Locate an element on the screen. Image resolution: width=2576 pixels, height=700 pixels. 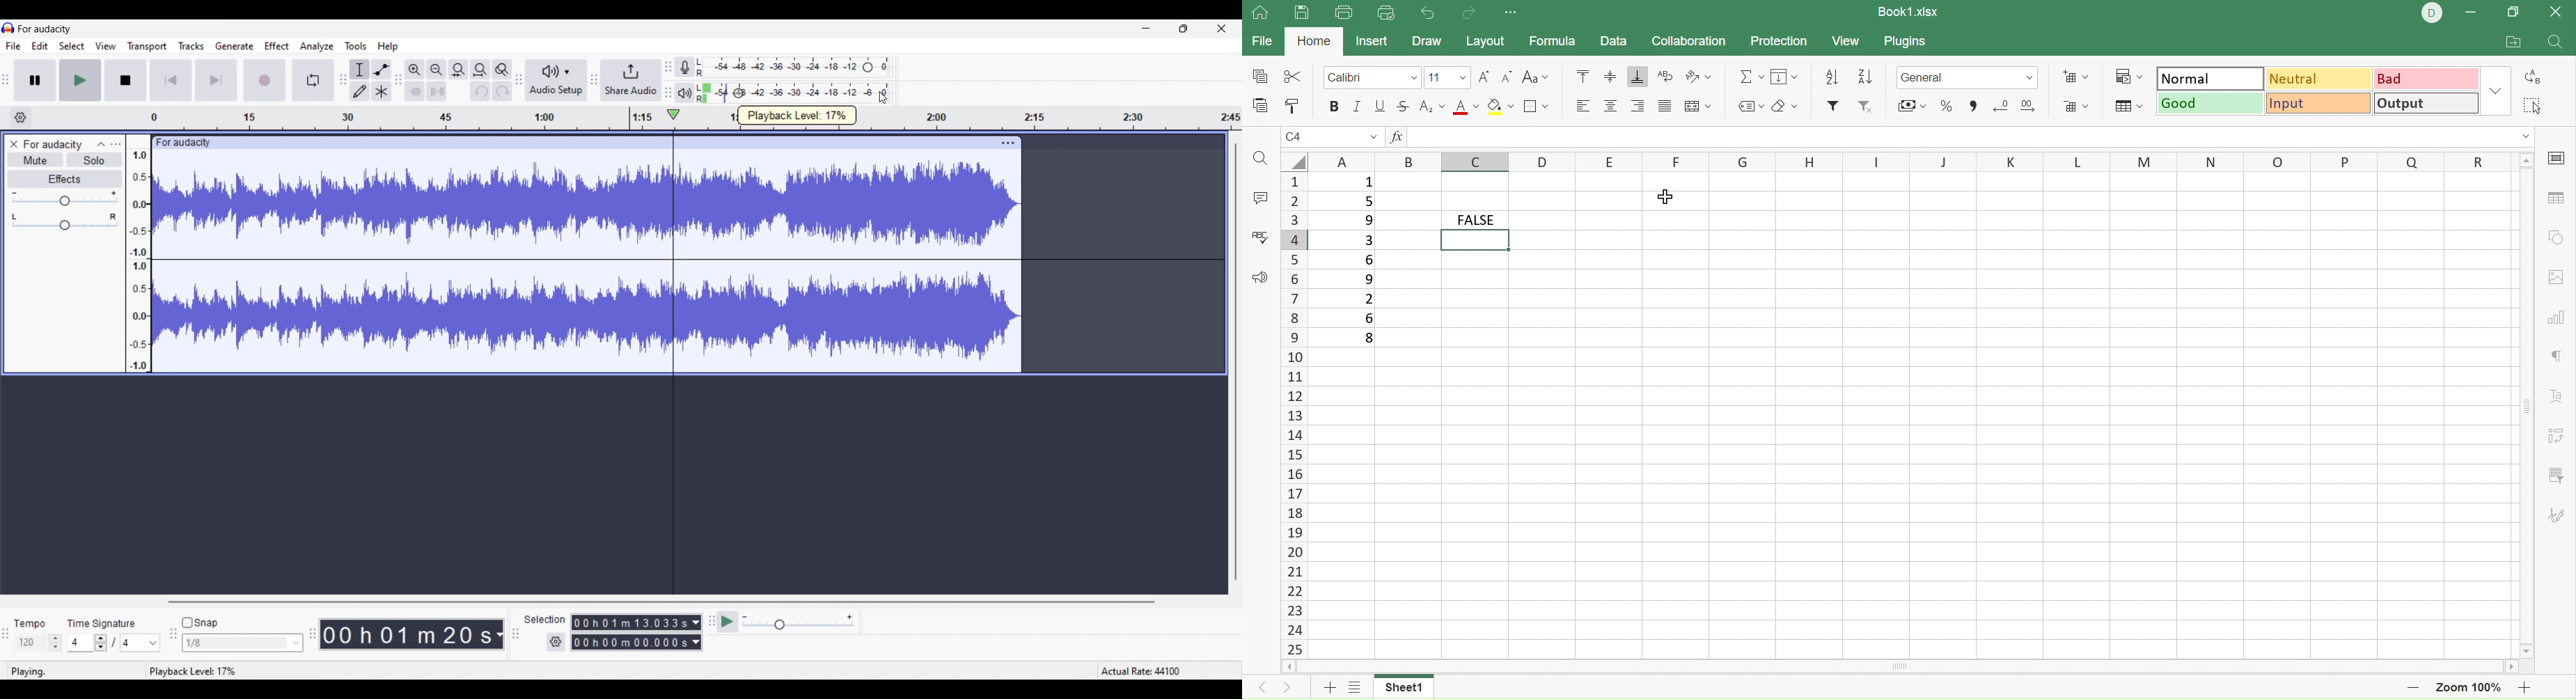
Find is located at coordinates (2556, 43).